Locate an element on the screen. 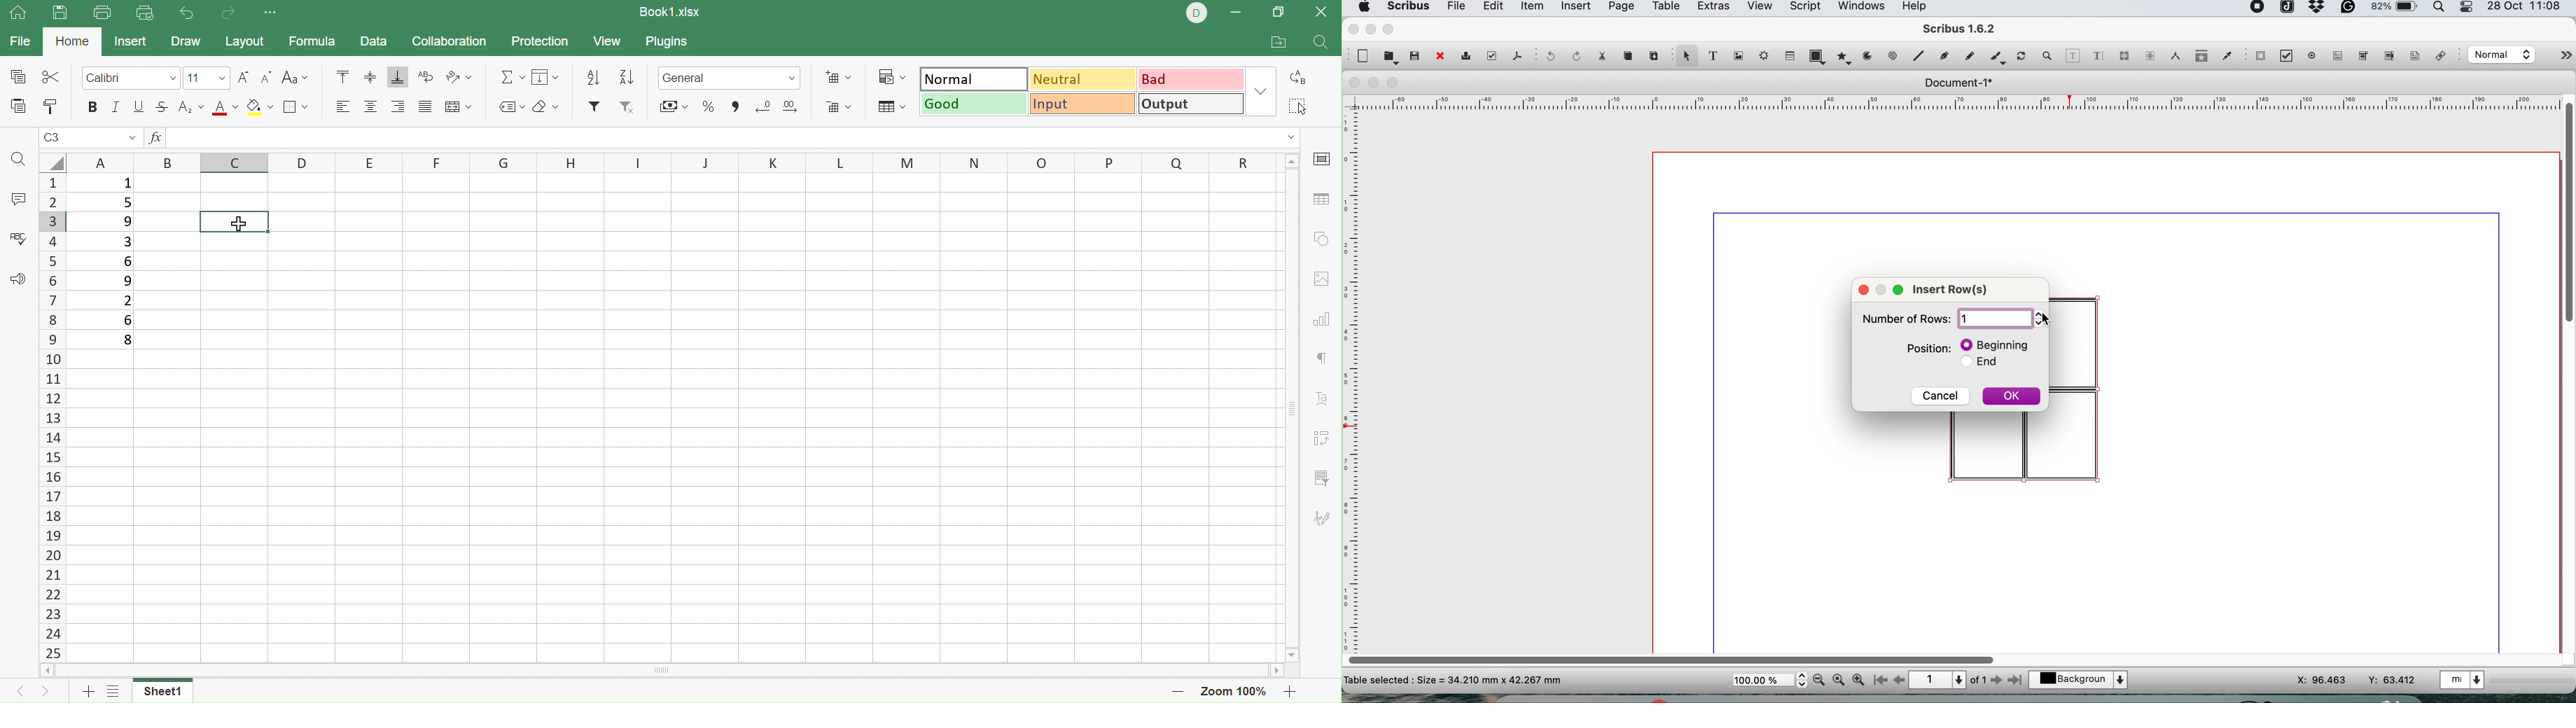  system logo is located at coordinates (1362, 7).